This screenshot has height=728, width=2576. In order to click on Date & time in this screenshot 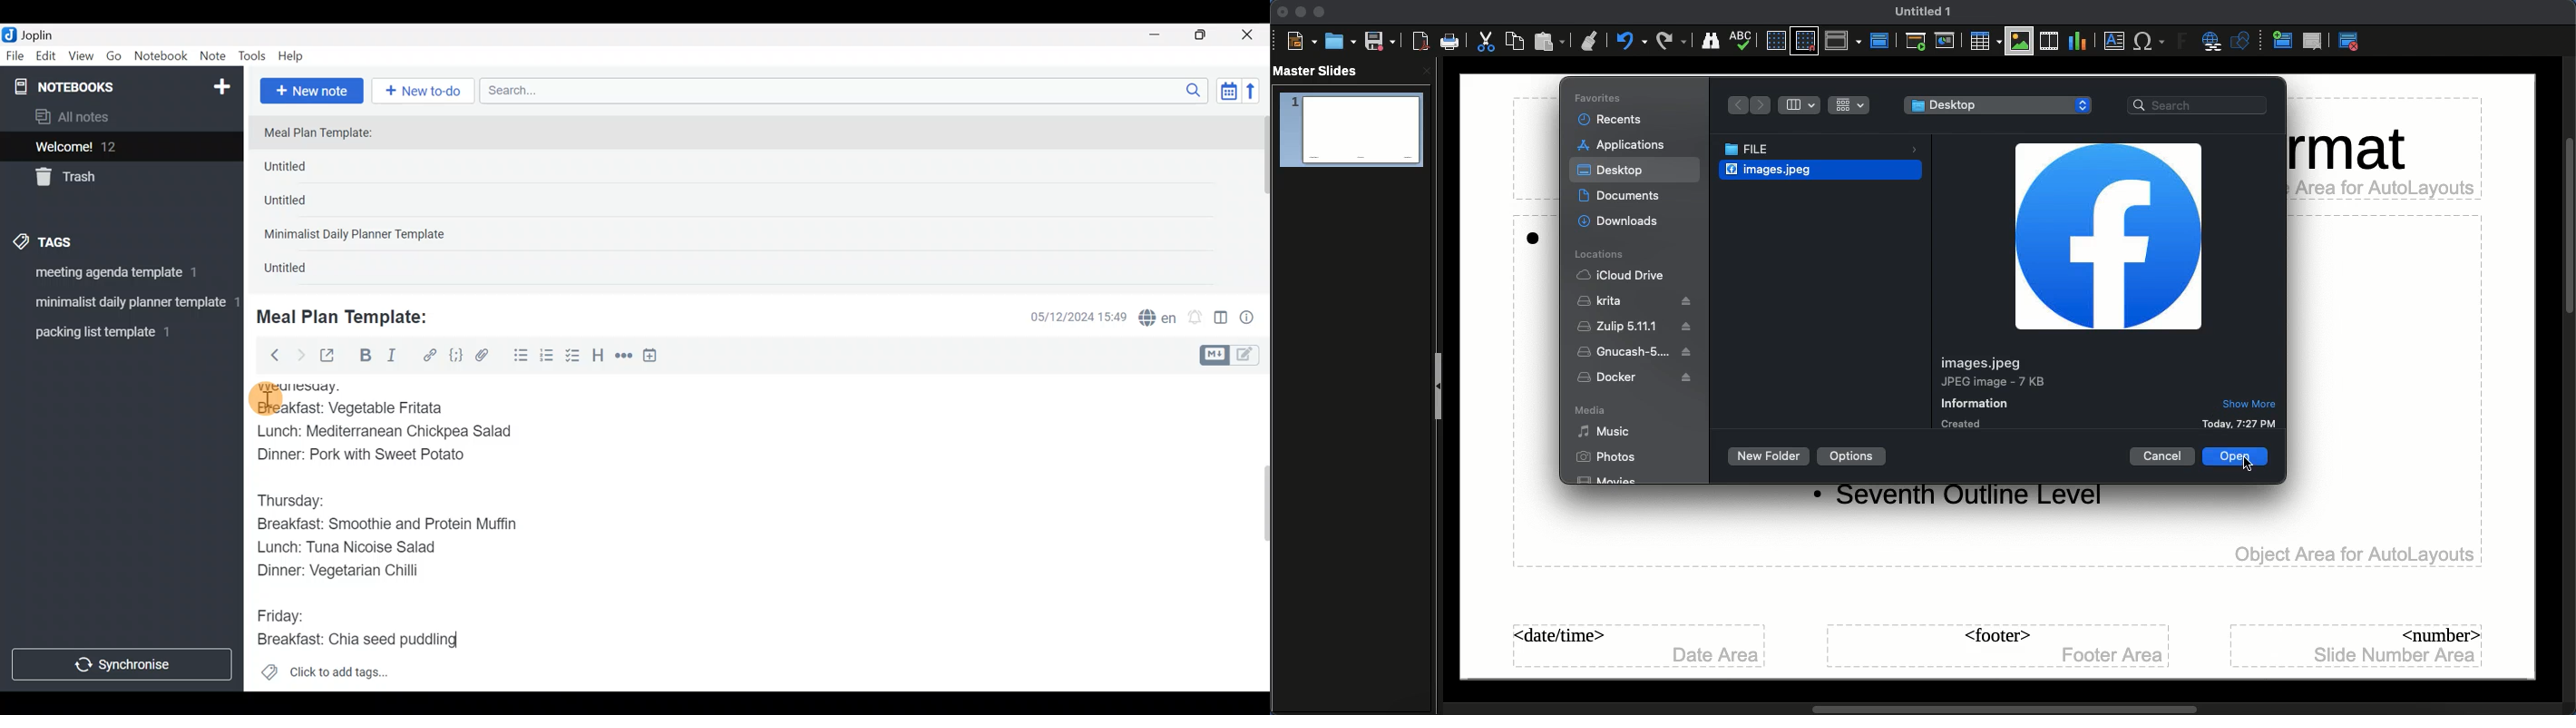, I will do `click(1069, 316)`.